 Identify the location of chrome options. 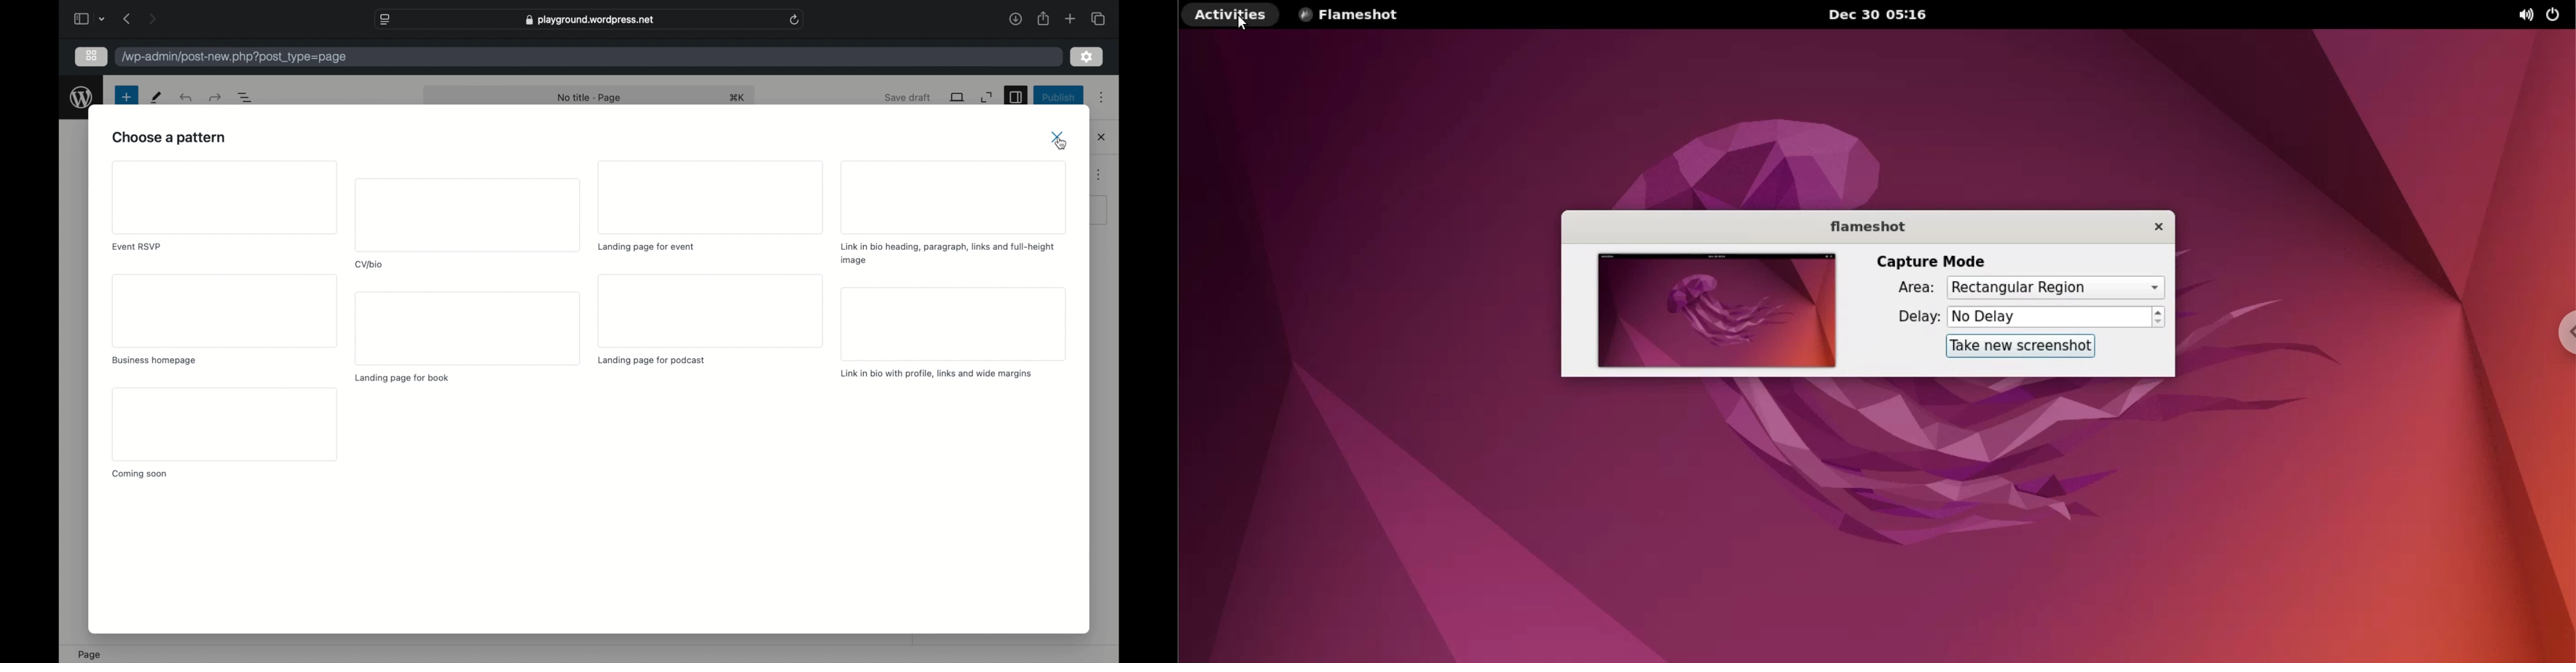
(2562, 334).